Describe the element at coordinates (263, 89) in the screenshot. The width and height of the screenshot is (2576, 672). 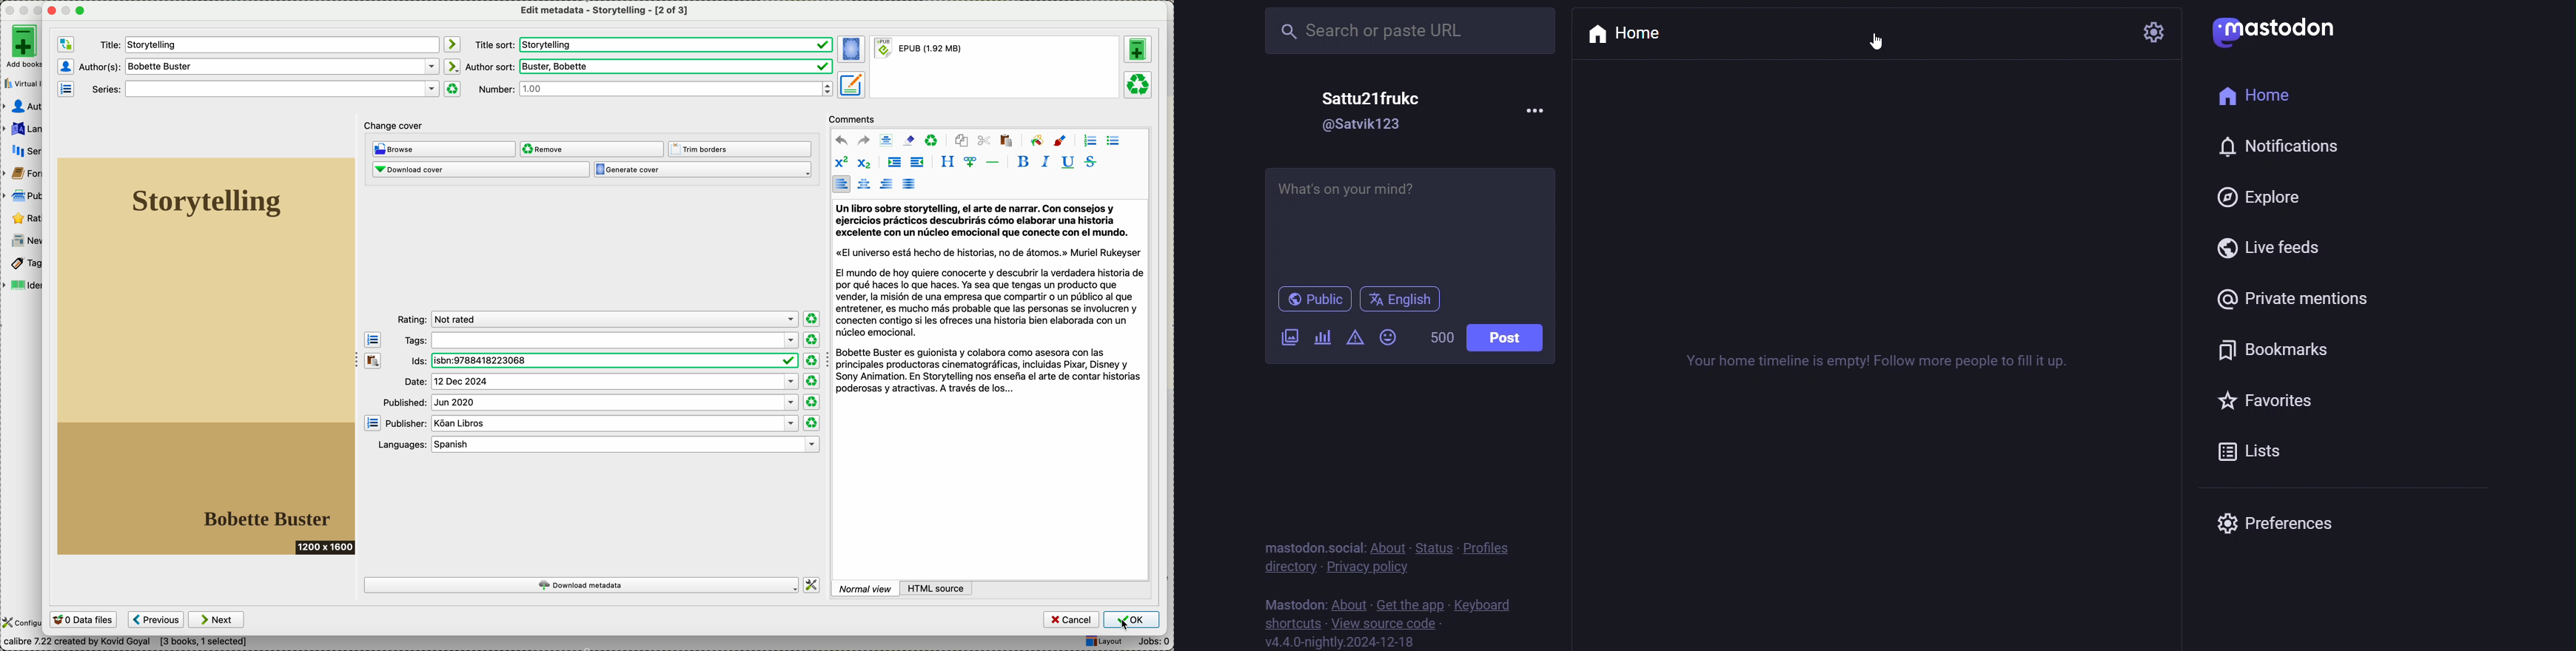
I see `series` at that location.